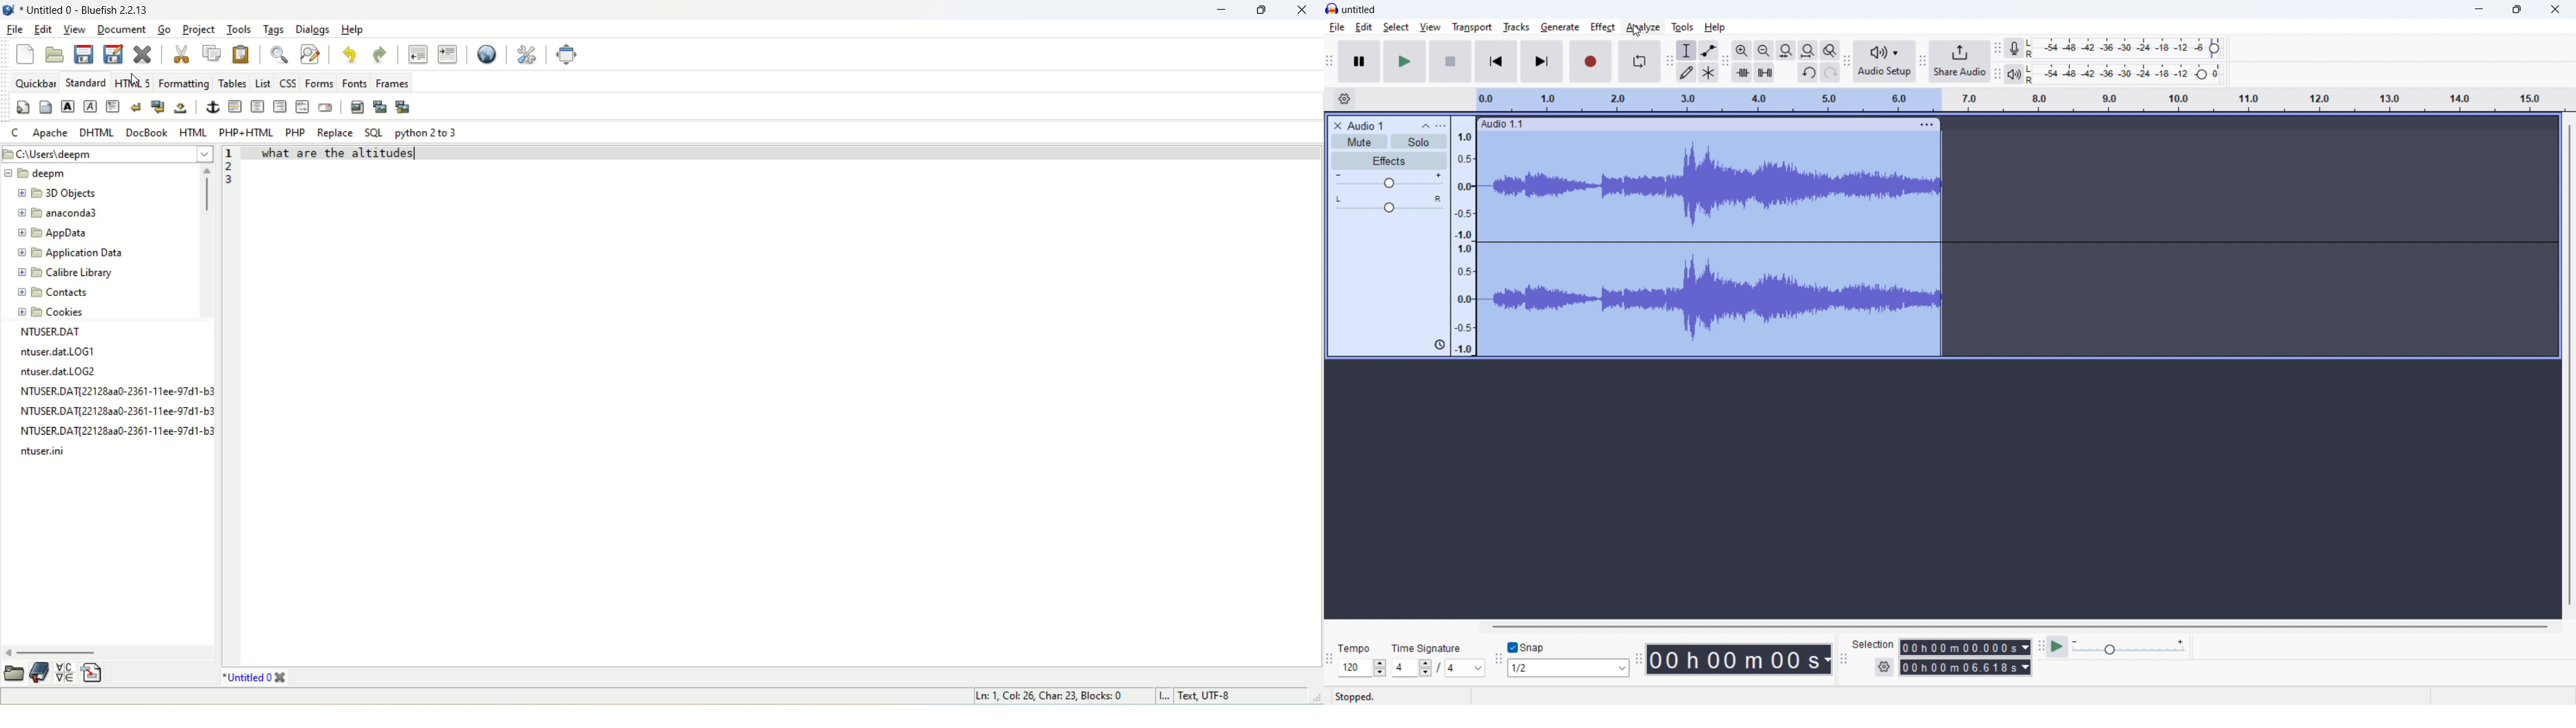 The width and height of the screenshot is (2576, 728). What do you see at coordinates (1764, 50) in the screenshot?
I see `zoom out` at bounding box center [1764, 50].